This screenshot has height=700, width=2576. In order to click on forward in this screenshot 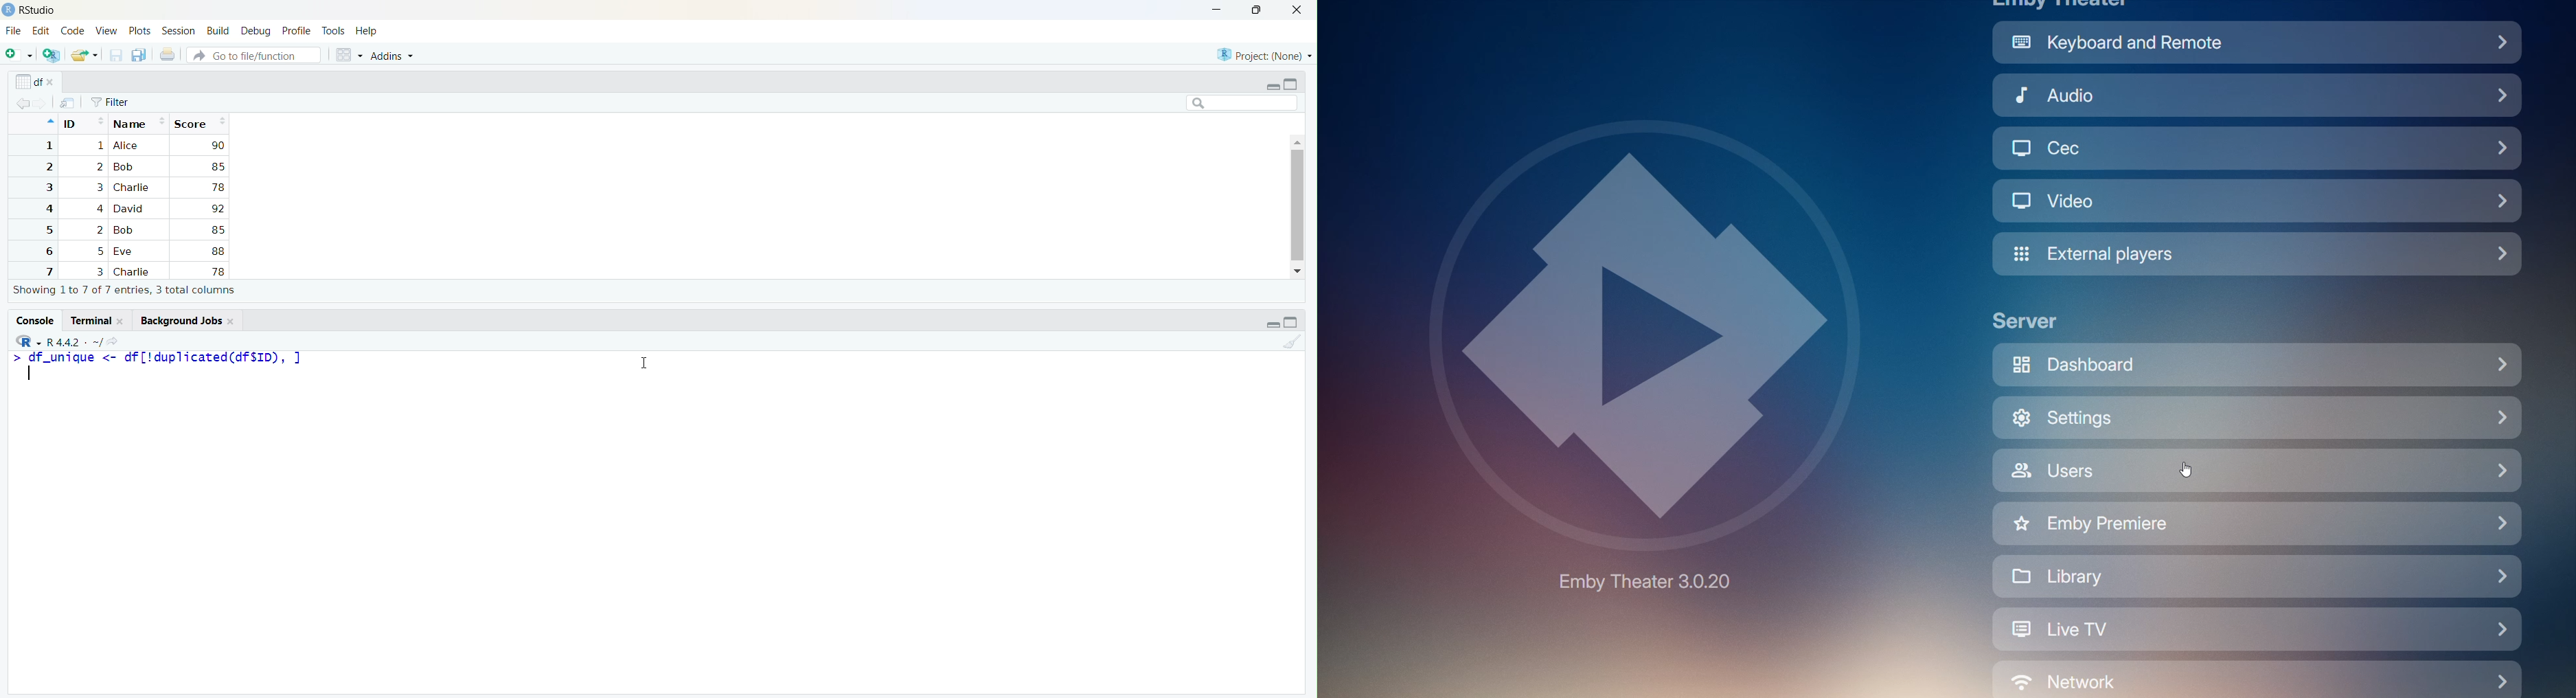, I will do `click(43, 104)`.